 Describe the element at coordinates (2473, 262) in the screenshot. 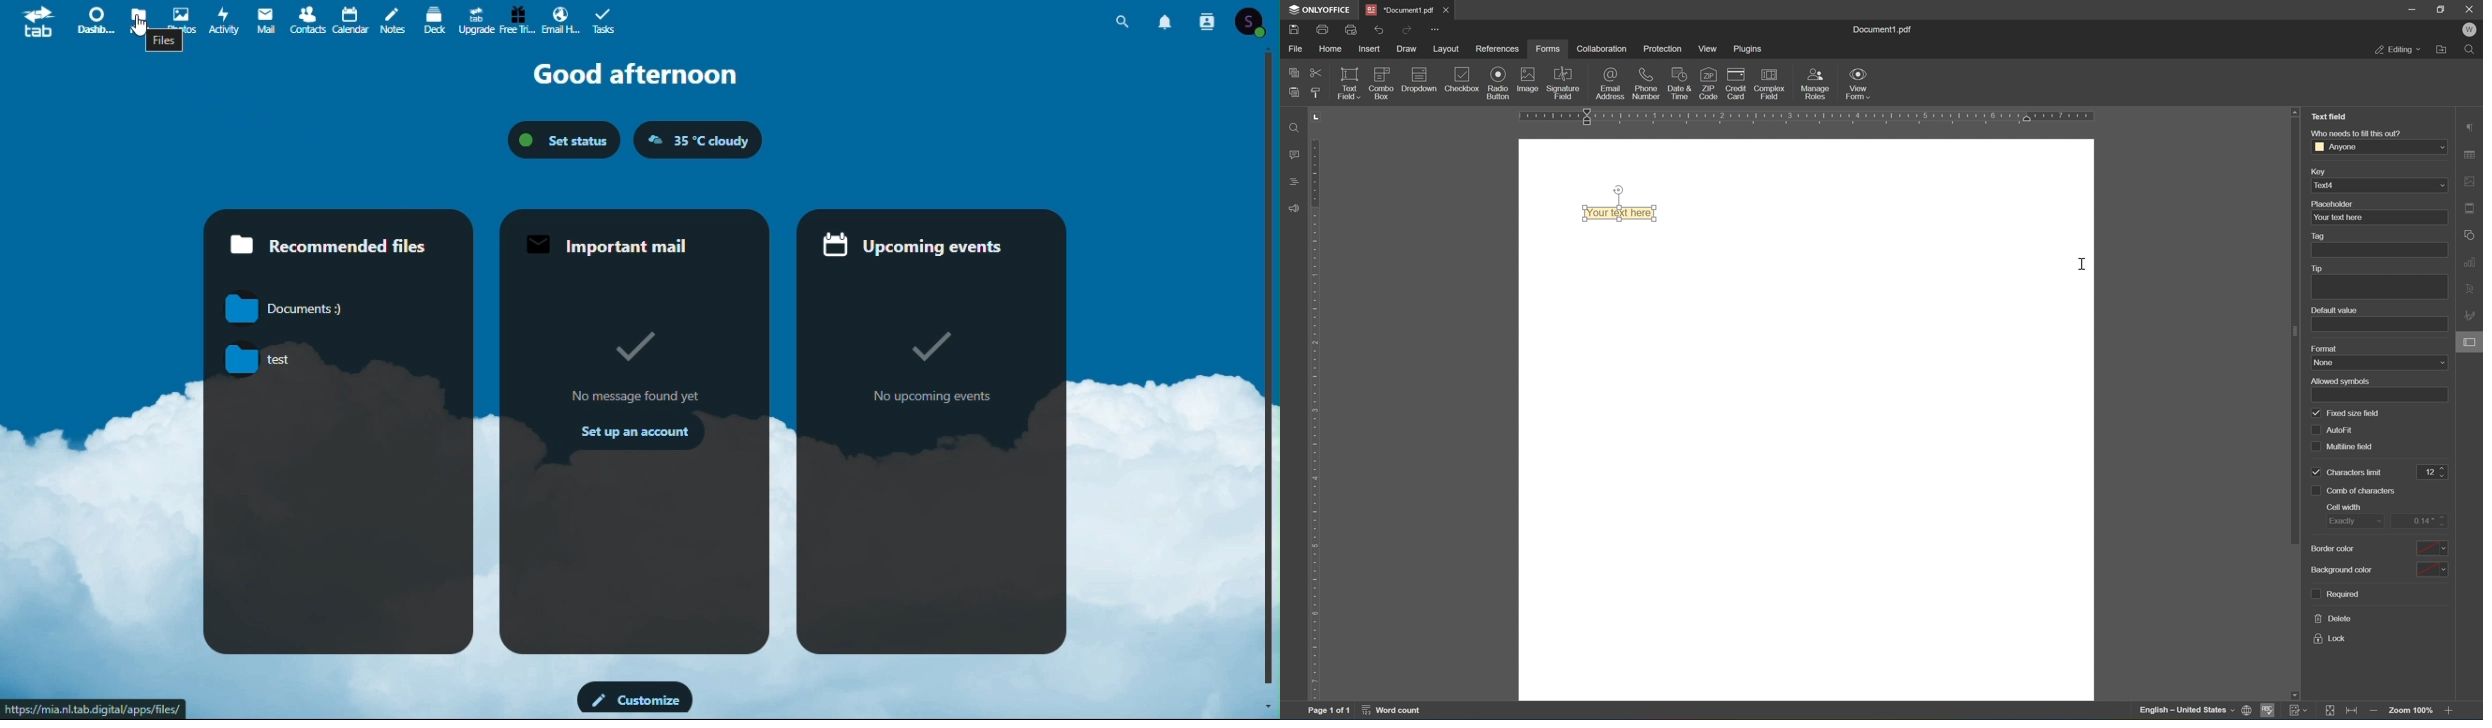

I see `chart settings` at that location.